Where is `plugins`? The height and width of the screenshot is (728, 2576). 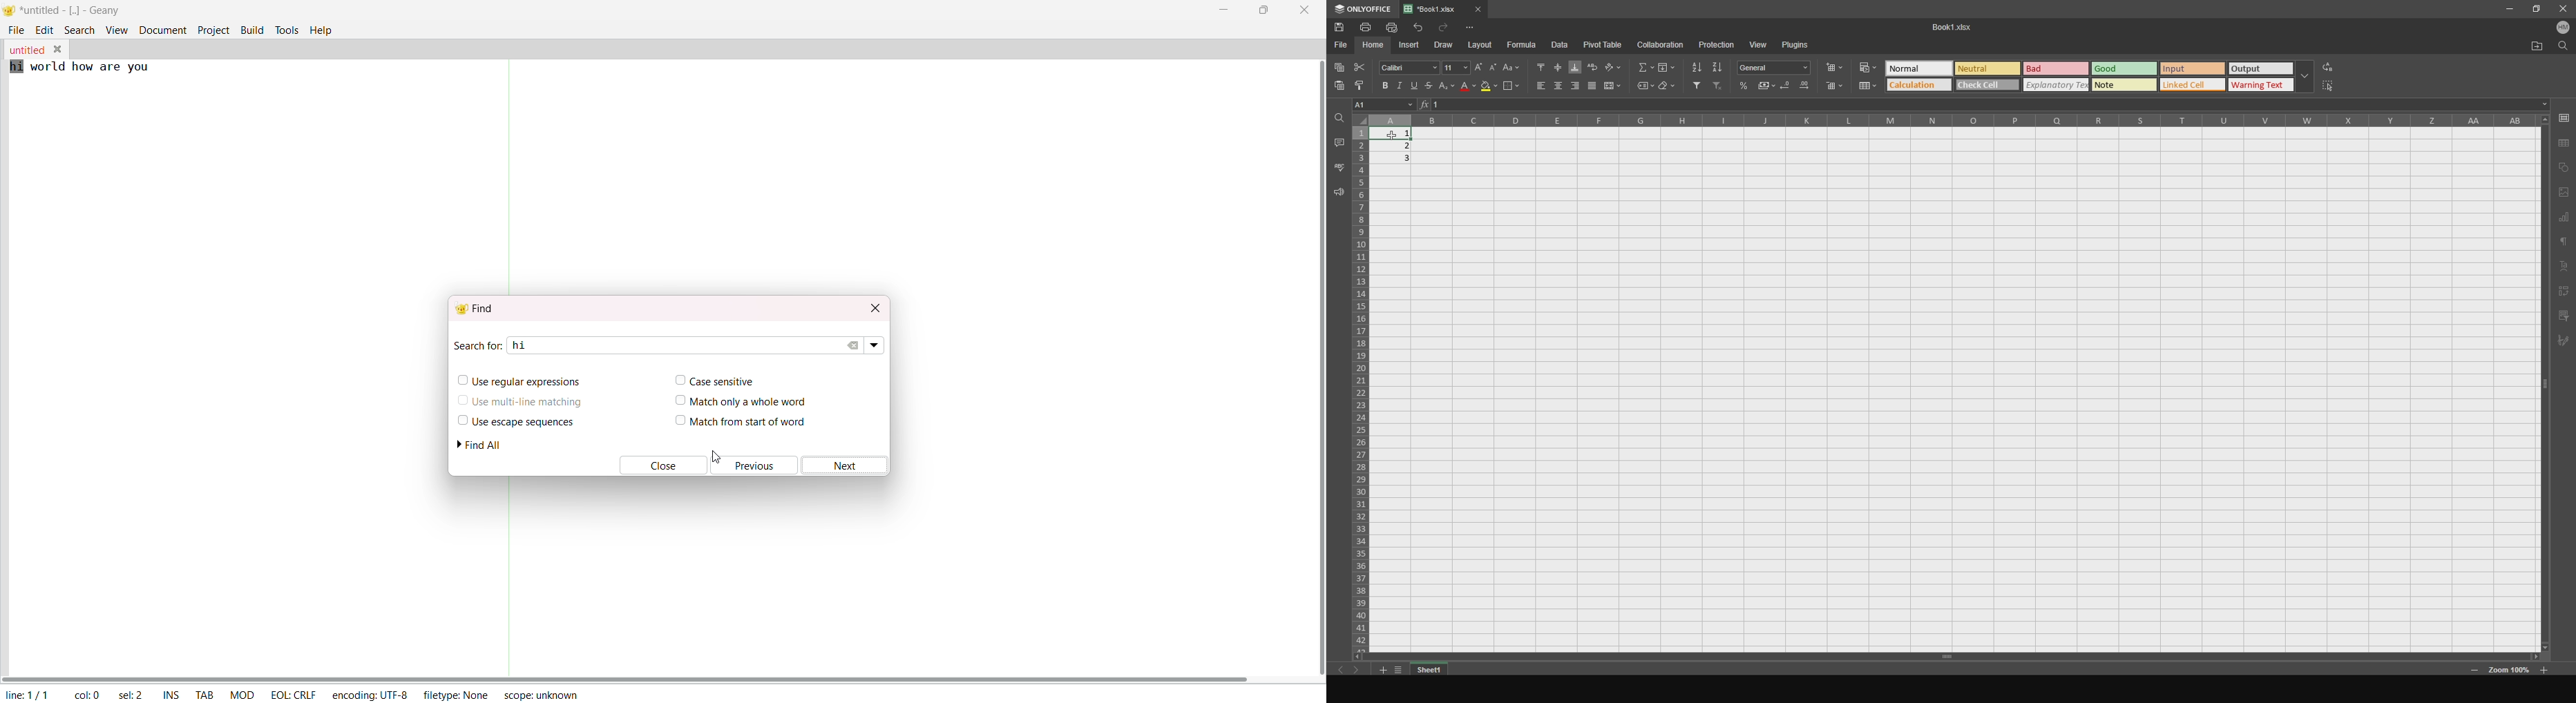
plugins is located at coordinates (1802, 46).